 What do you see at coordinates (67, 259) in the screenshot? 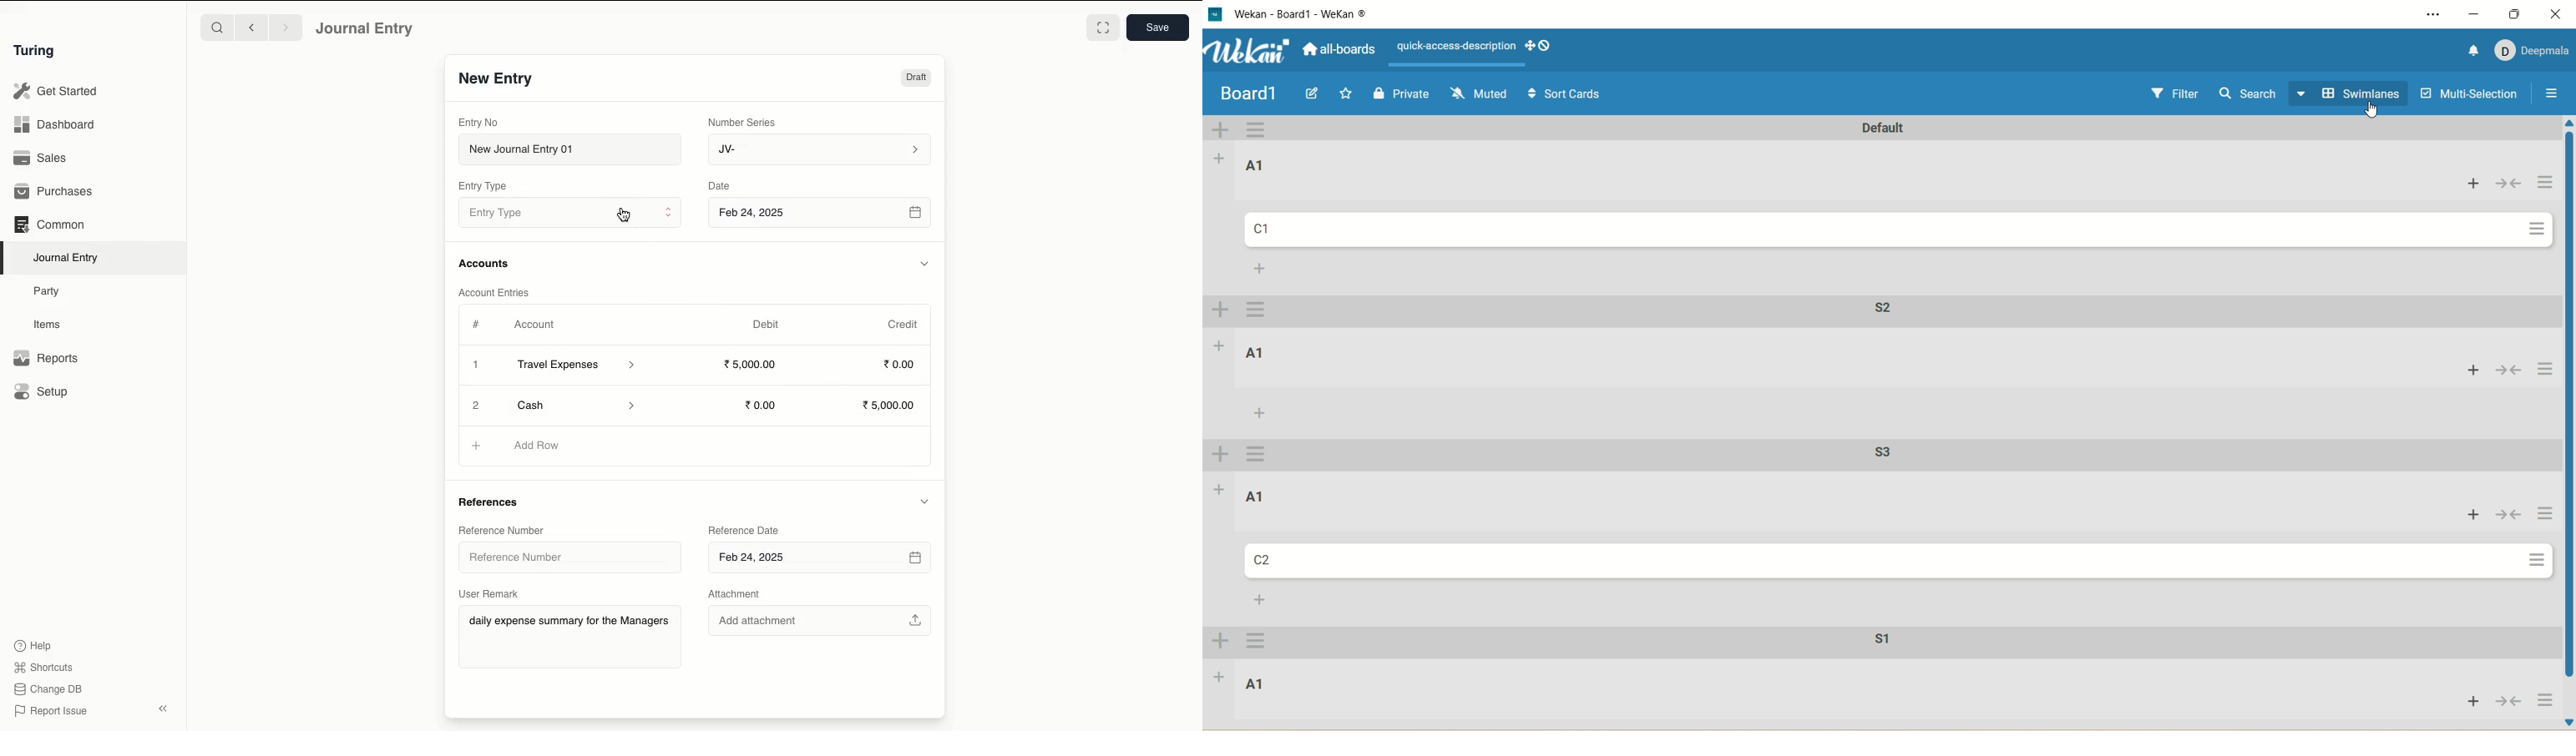
I see `Journal Entry` at bounding box center [67, 259].